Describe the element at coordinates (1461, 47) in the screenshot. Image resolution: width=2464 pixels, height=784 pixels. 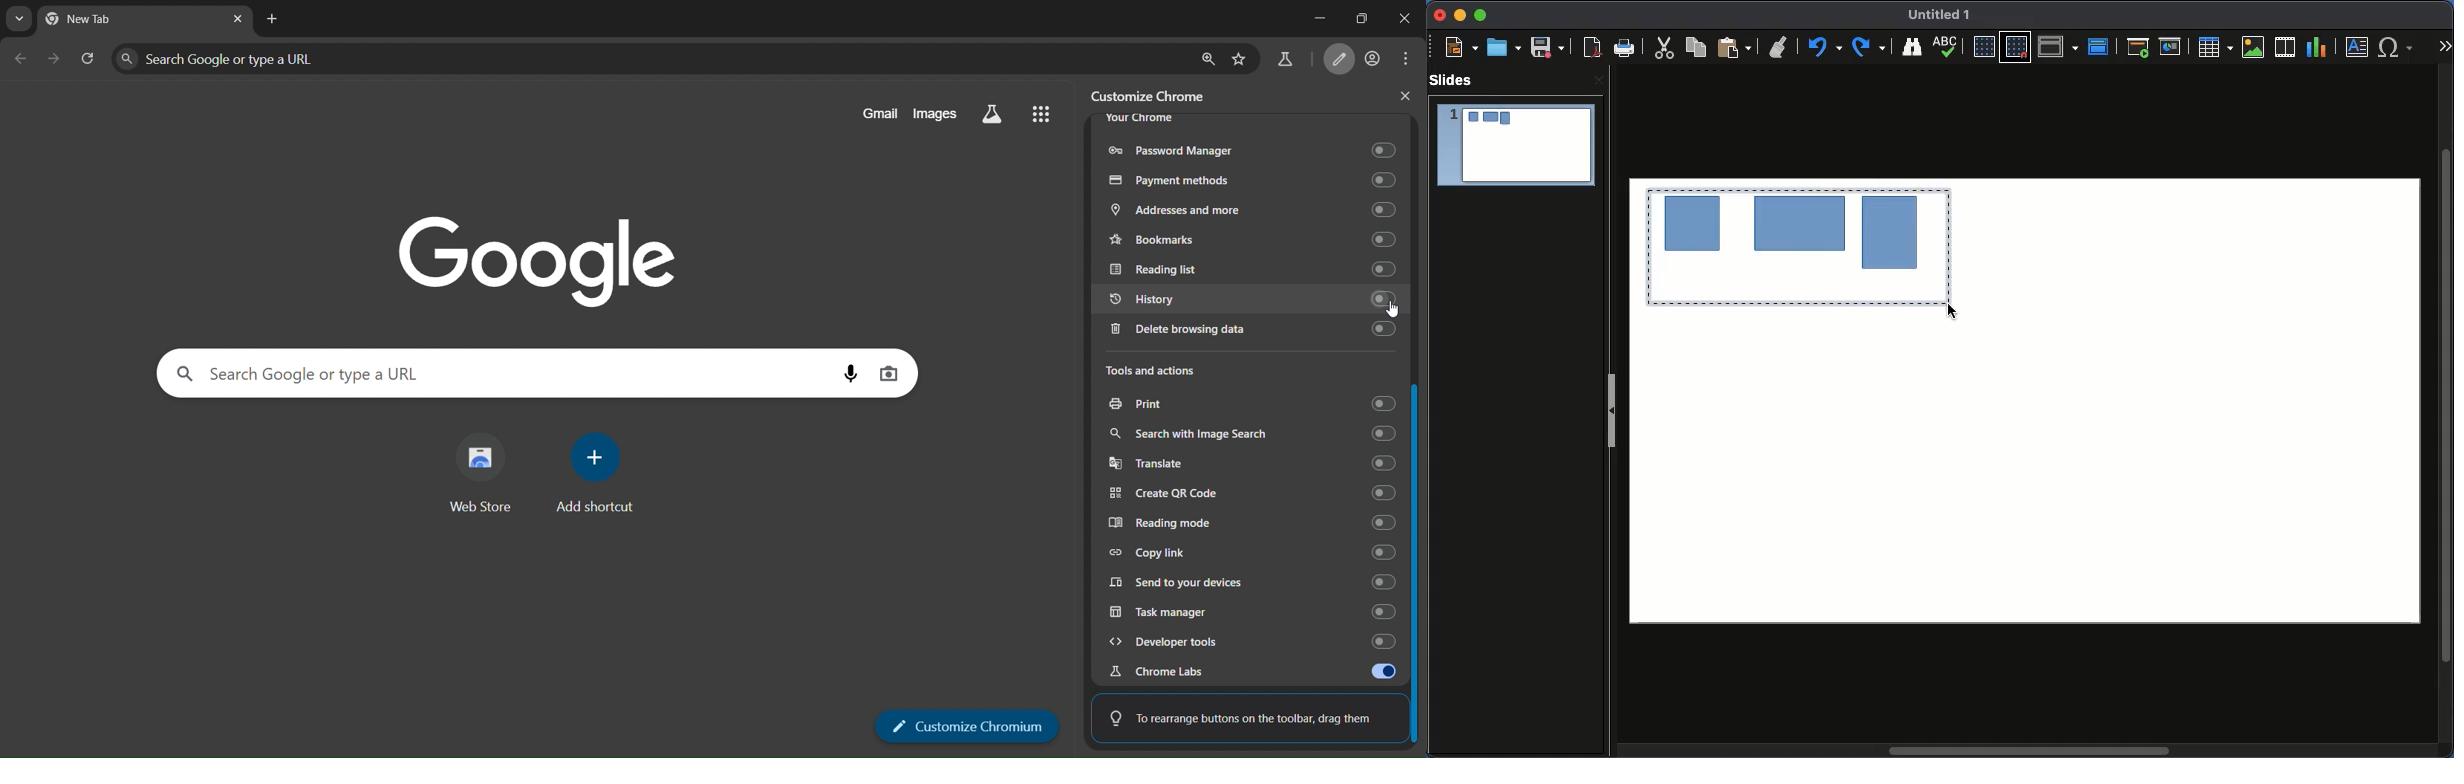
I see `New` at that location.